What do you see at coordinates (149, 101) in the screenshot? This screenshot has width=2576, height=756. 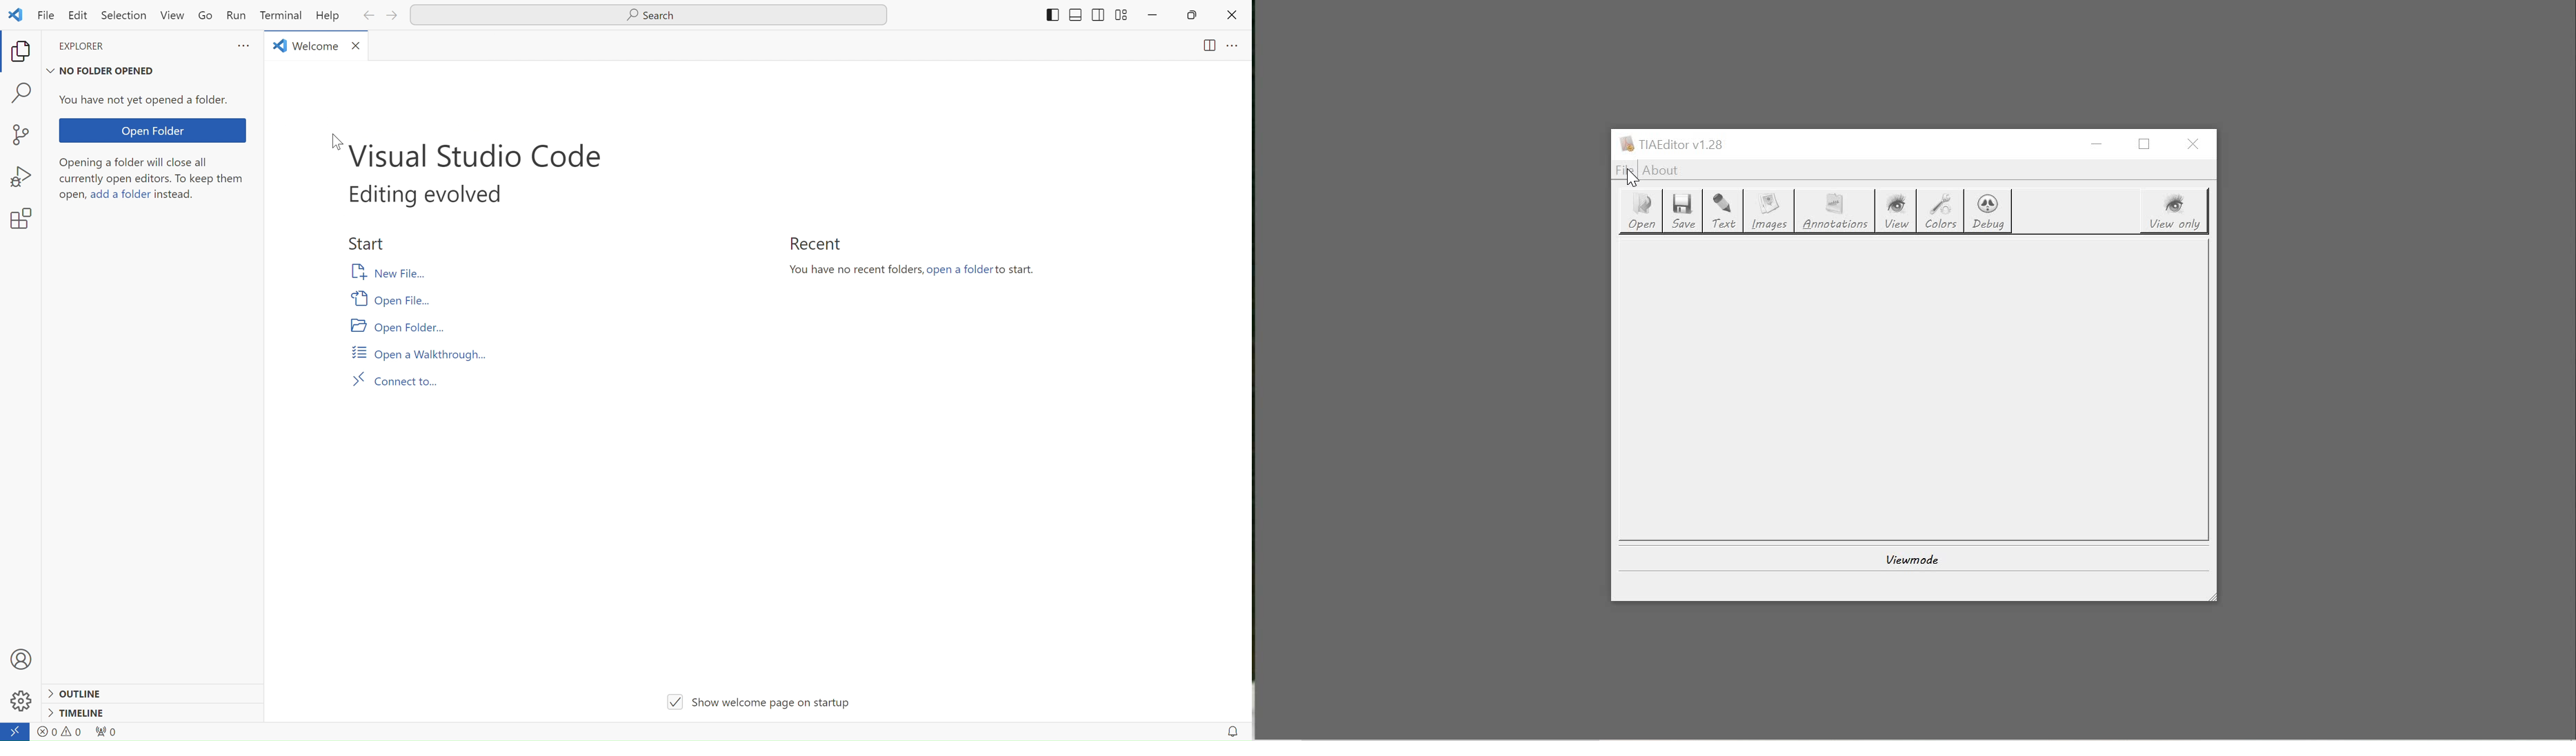 I see `You have not yet opened a folder` at bounding box center [149, 101].